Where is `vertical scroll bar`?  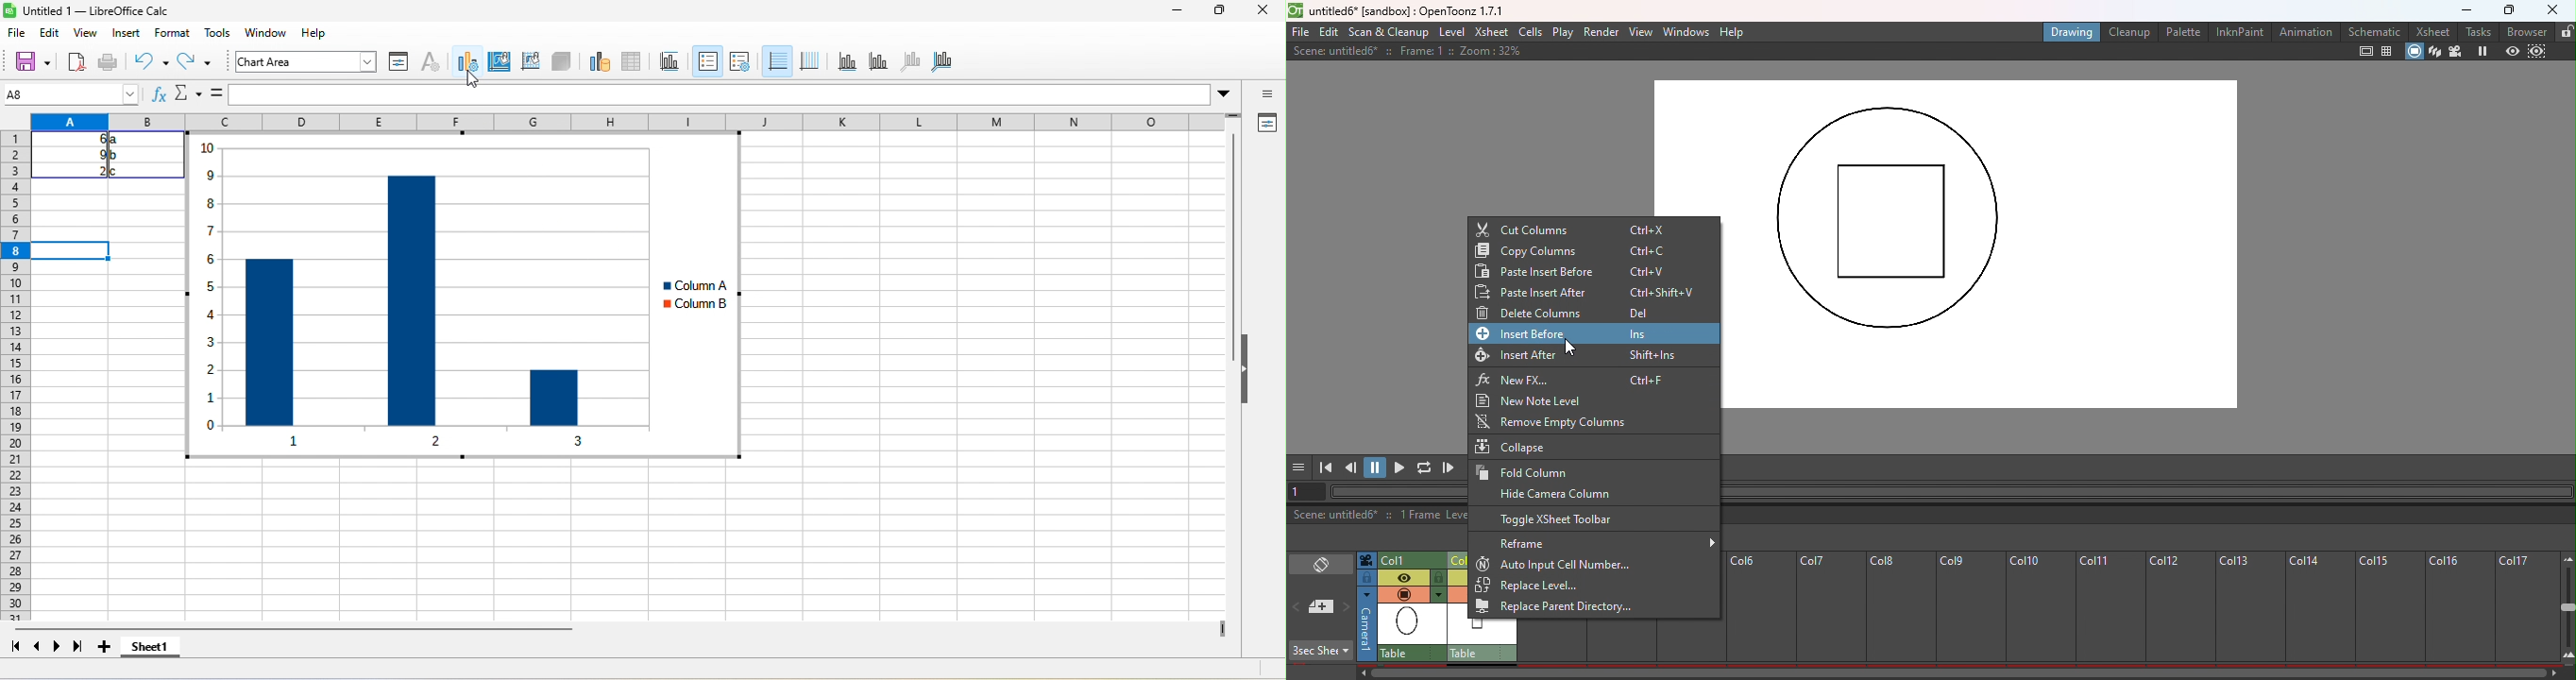 vertical scroll bar is located at coordinates (1231, 277).